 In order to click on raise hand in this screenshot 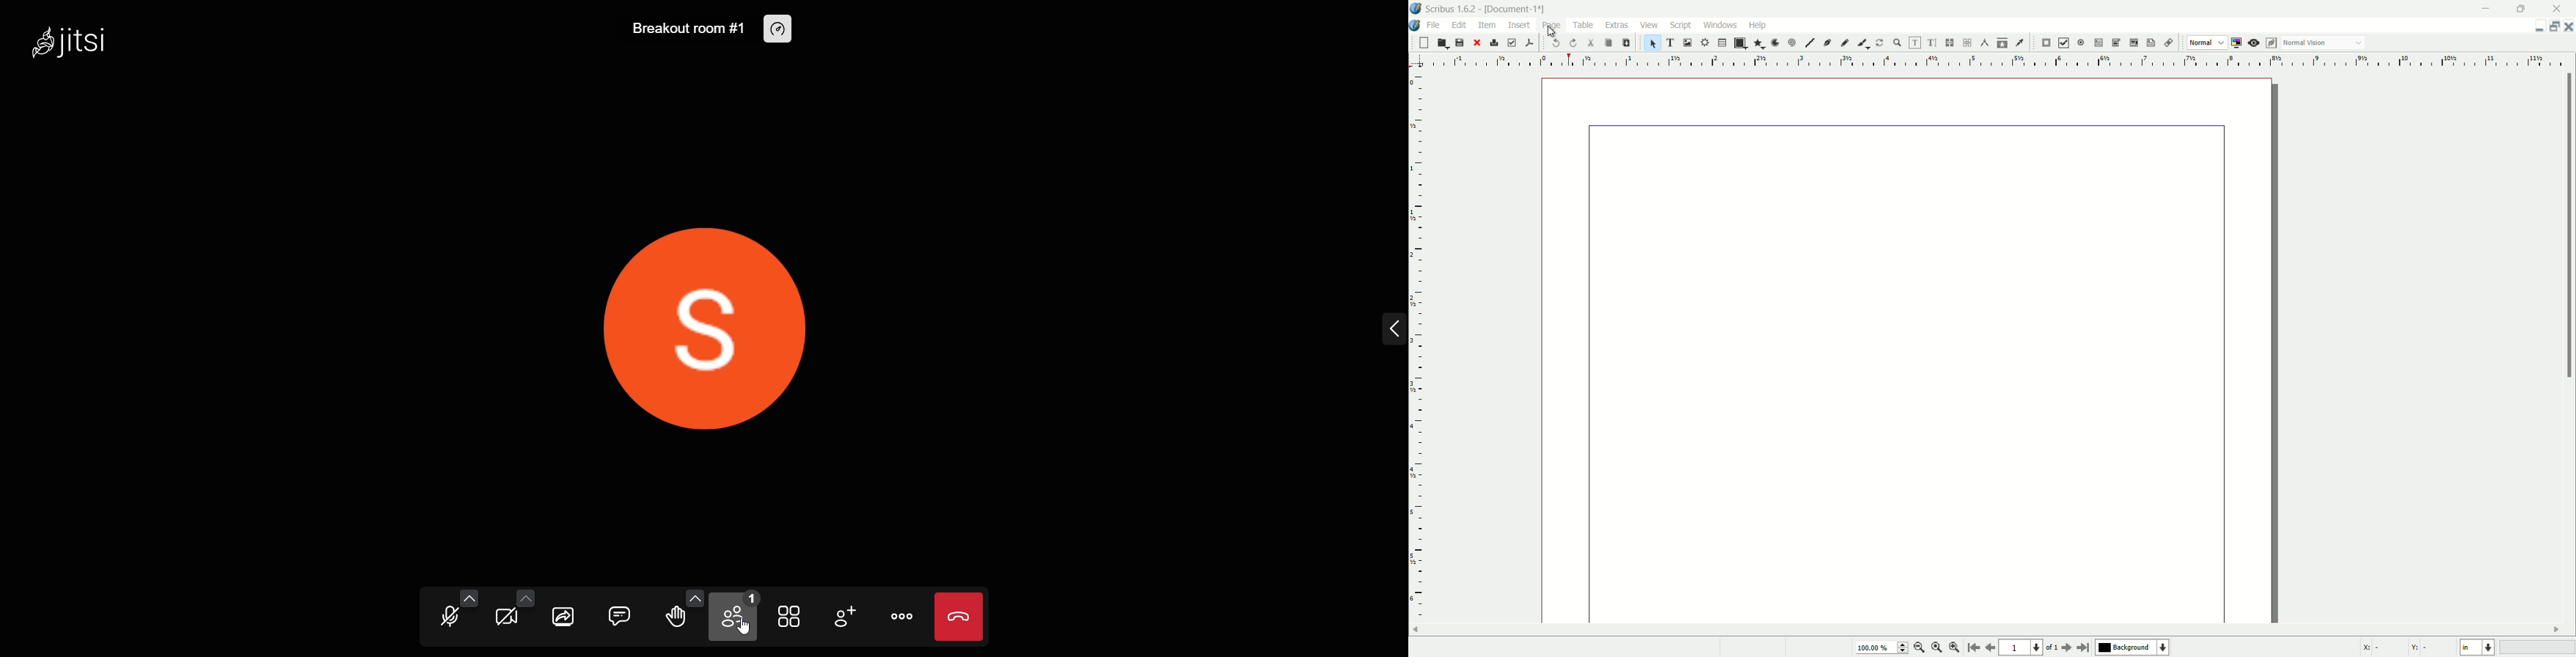, I will do `click(677, 619)`.